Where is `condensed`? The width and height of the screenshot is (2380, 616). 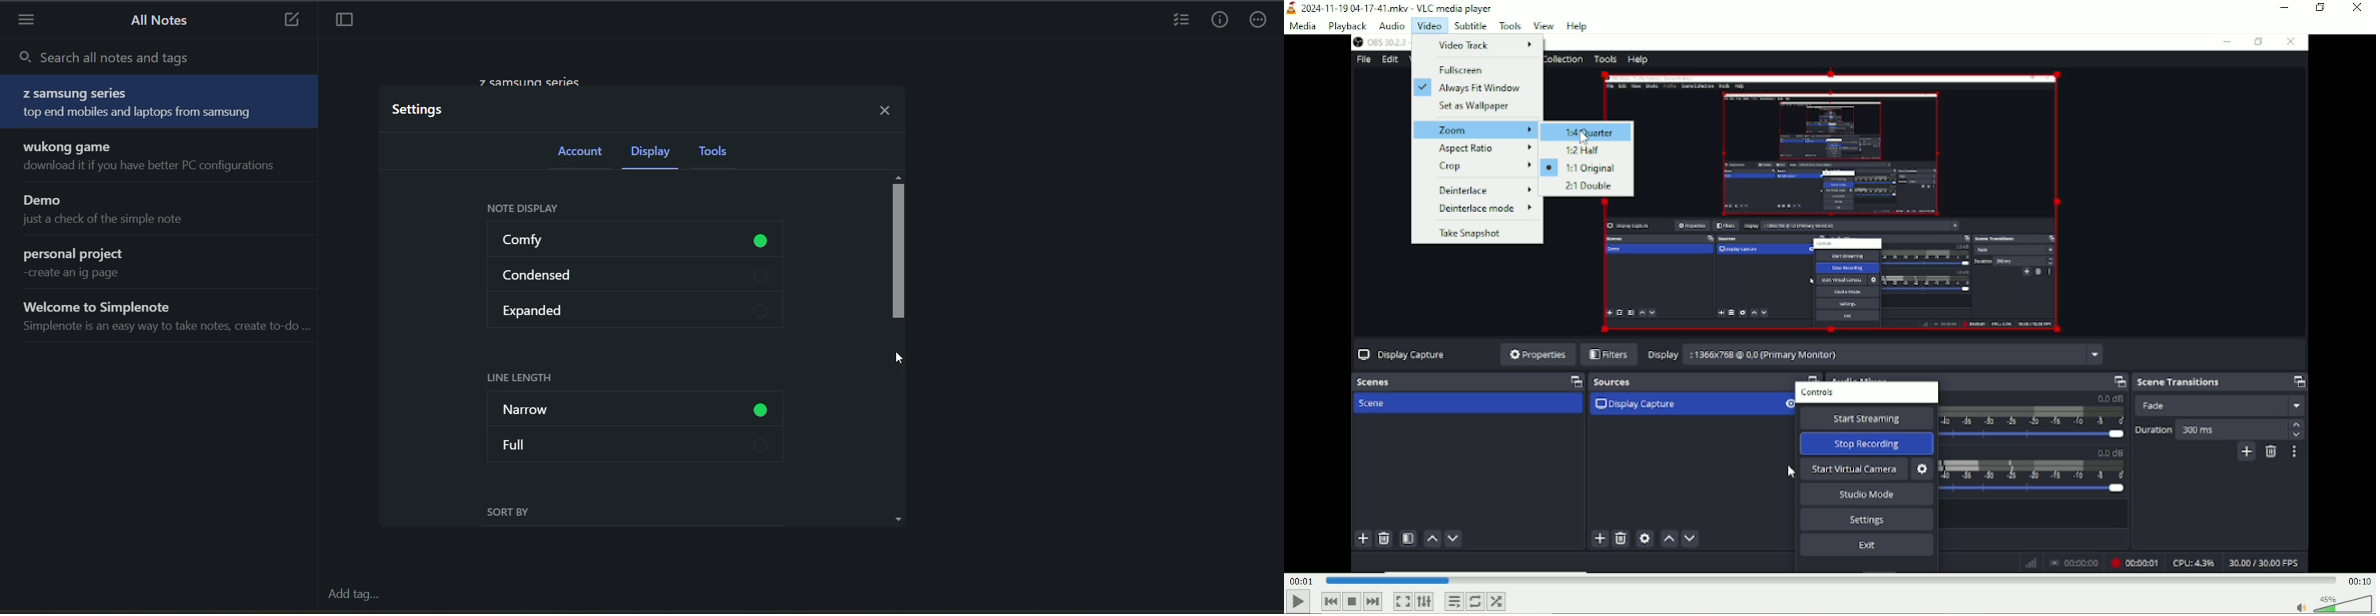
condensed is located at coordinates (639, 272).